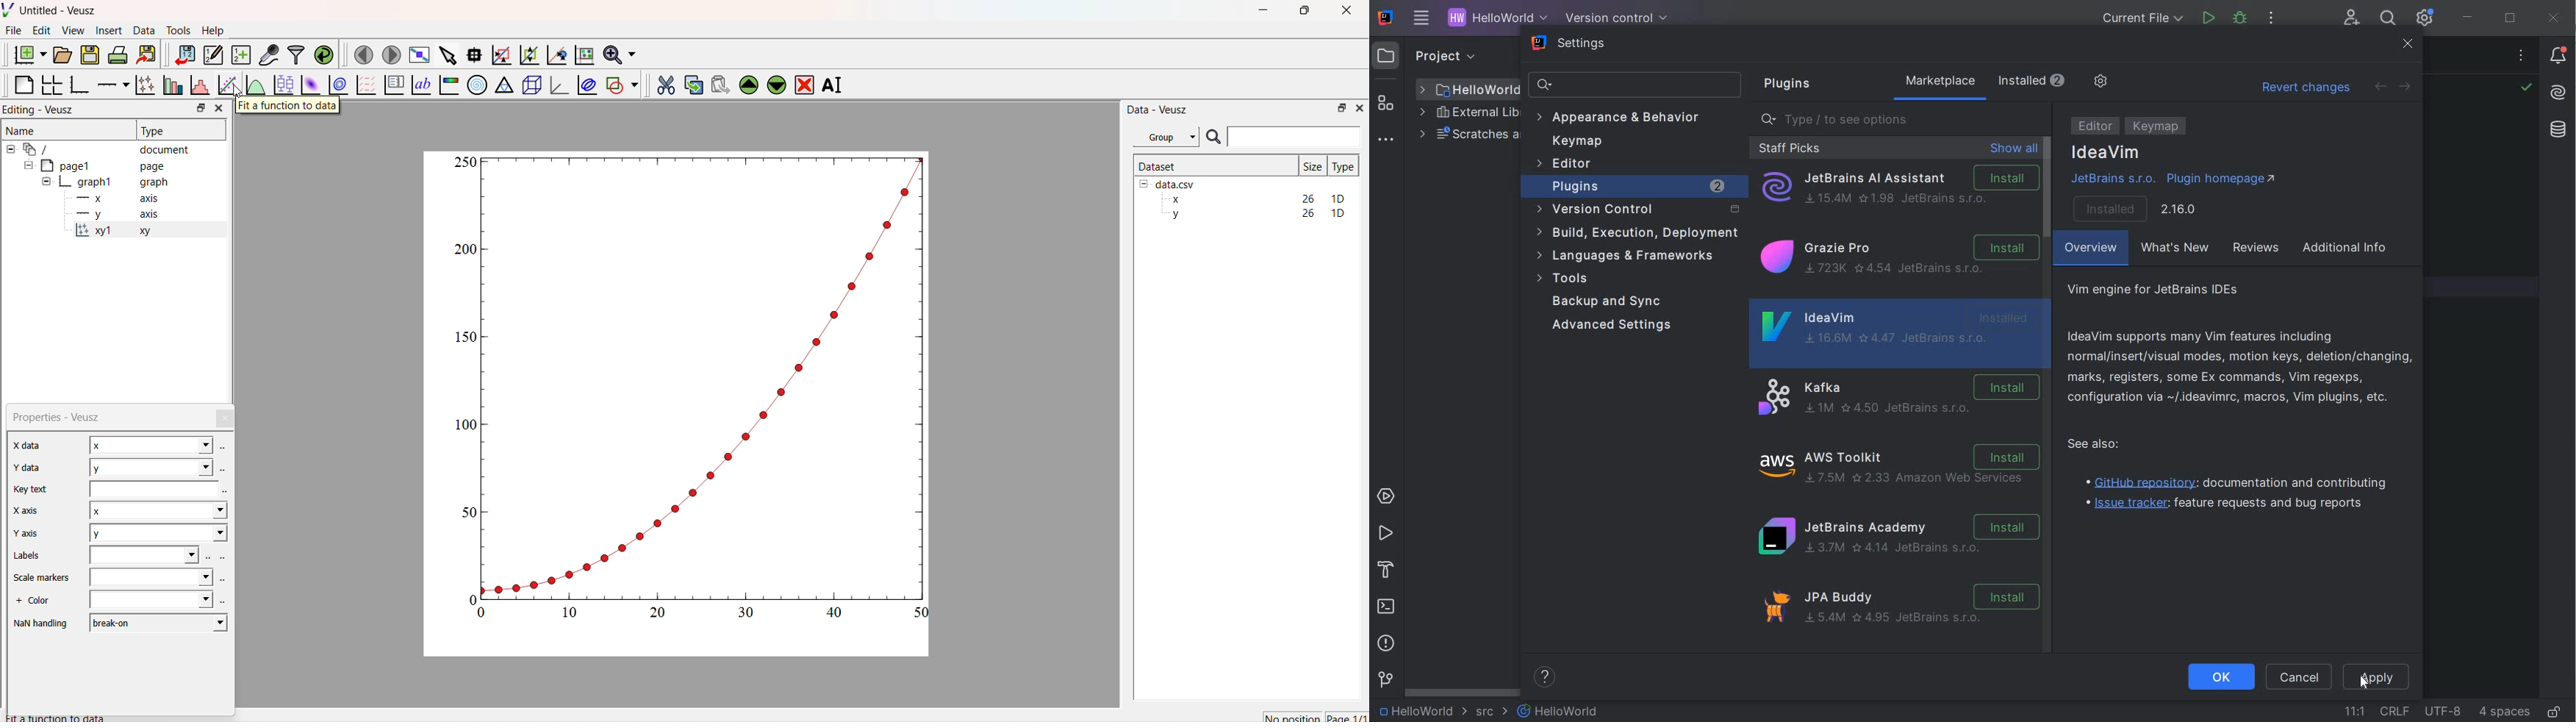 This screenshot has width=2576, height=728. I want to click on AI Assistant, so click(2558, 93).